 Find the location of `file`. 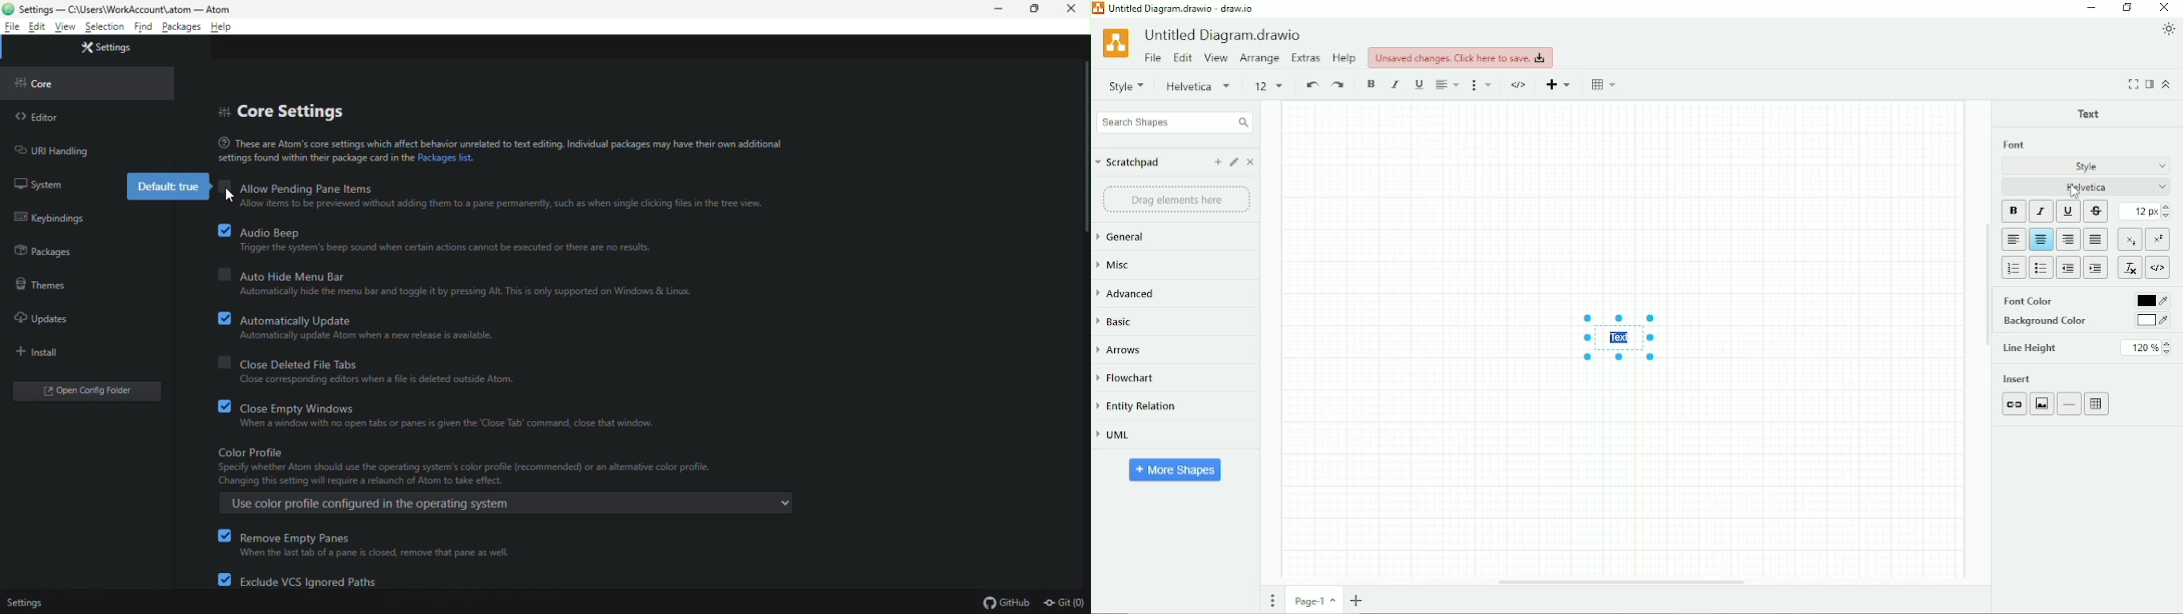

file is located at coordinates (12, 26).